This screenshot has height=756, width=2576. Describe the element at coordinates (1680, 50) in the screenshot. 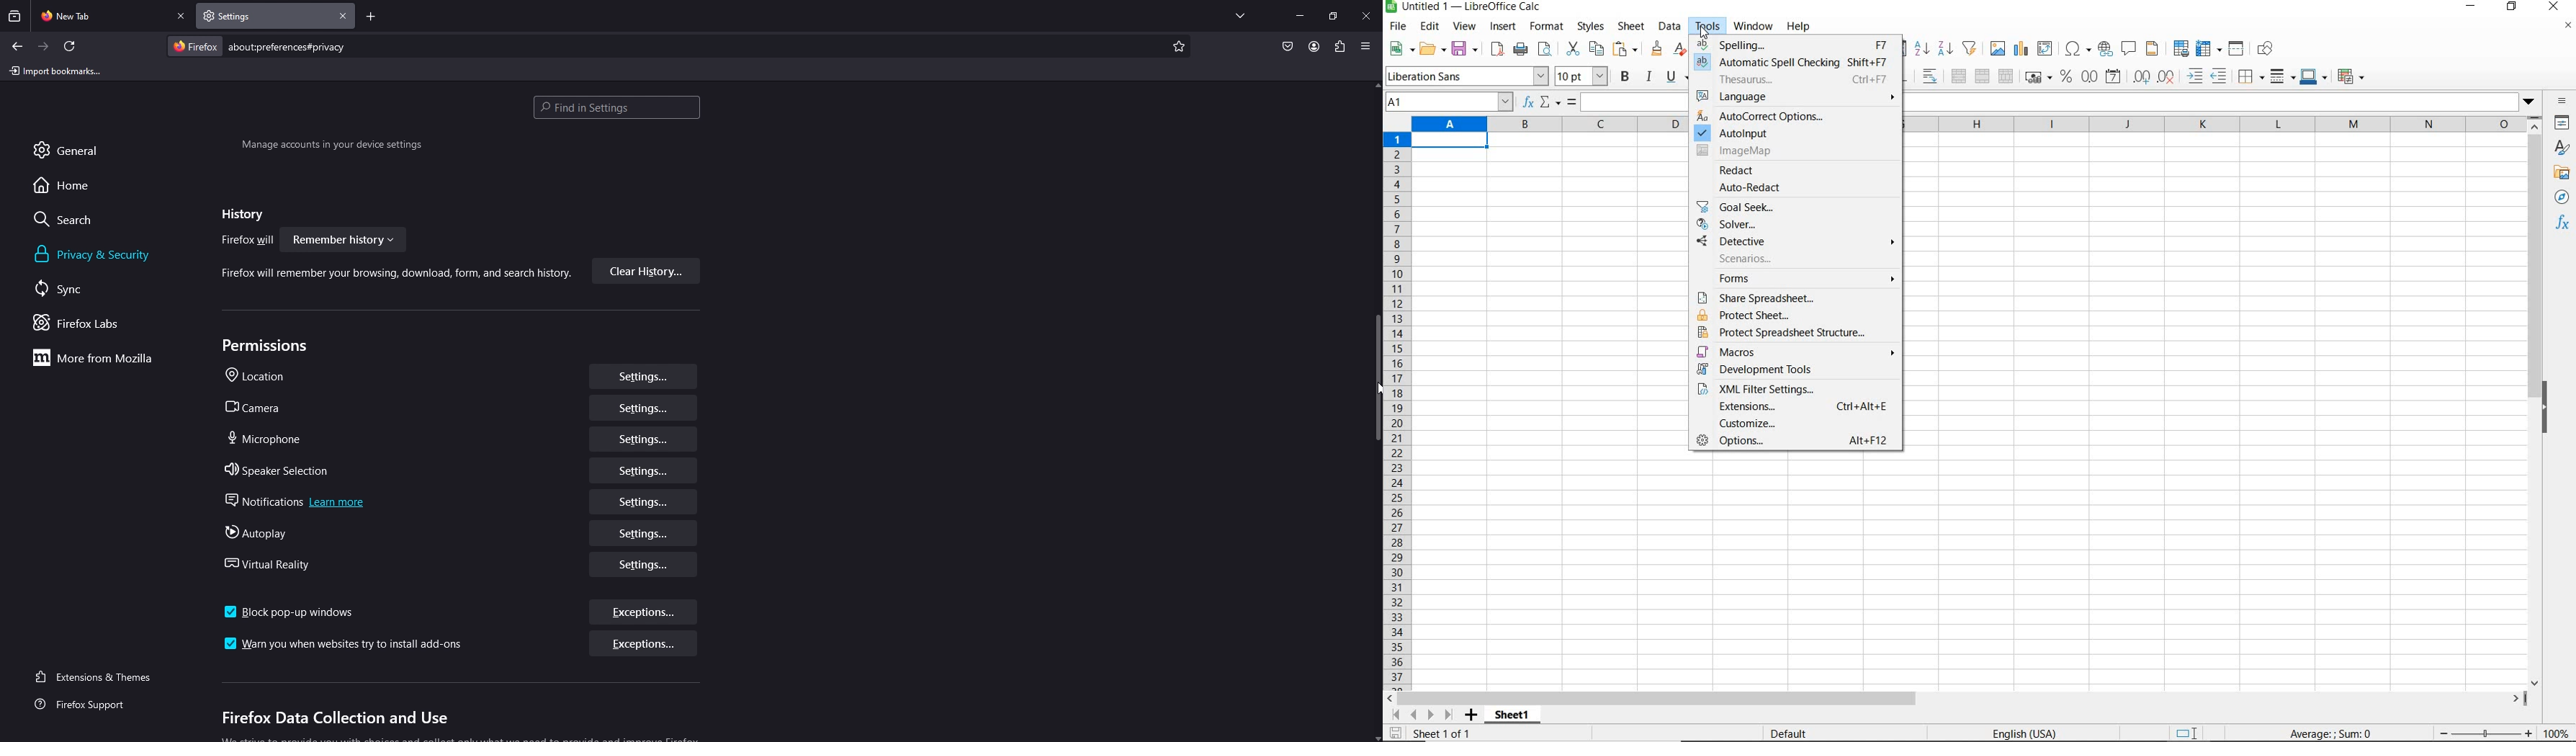

I see `clear direct formatting` at that location.